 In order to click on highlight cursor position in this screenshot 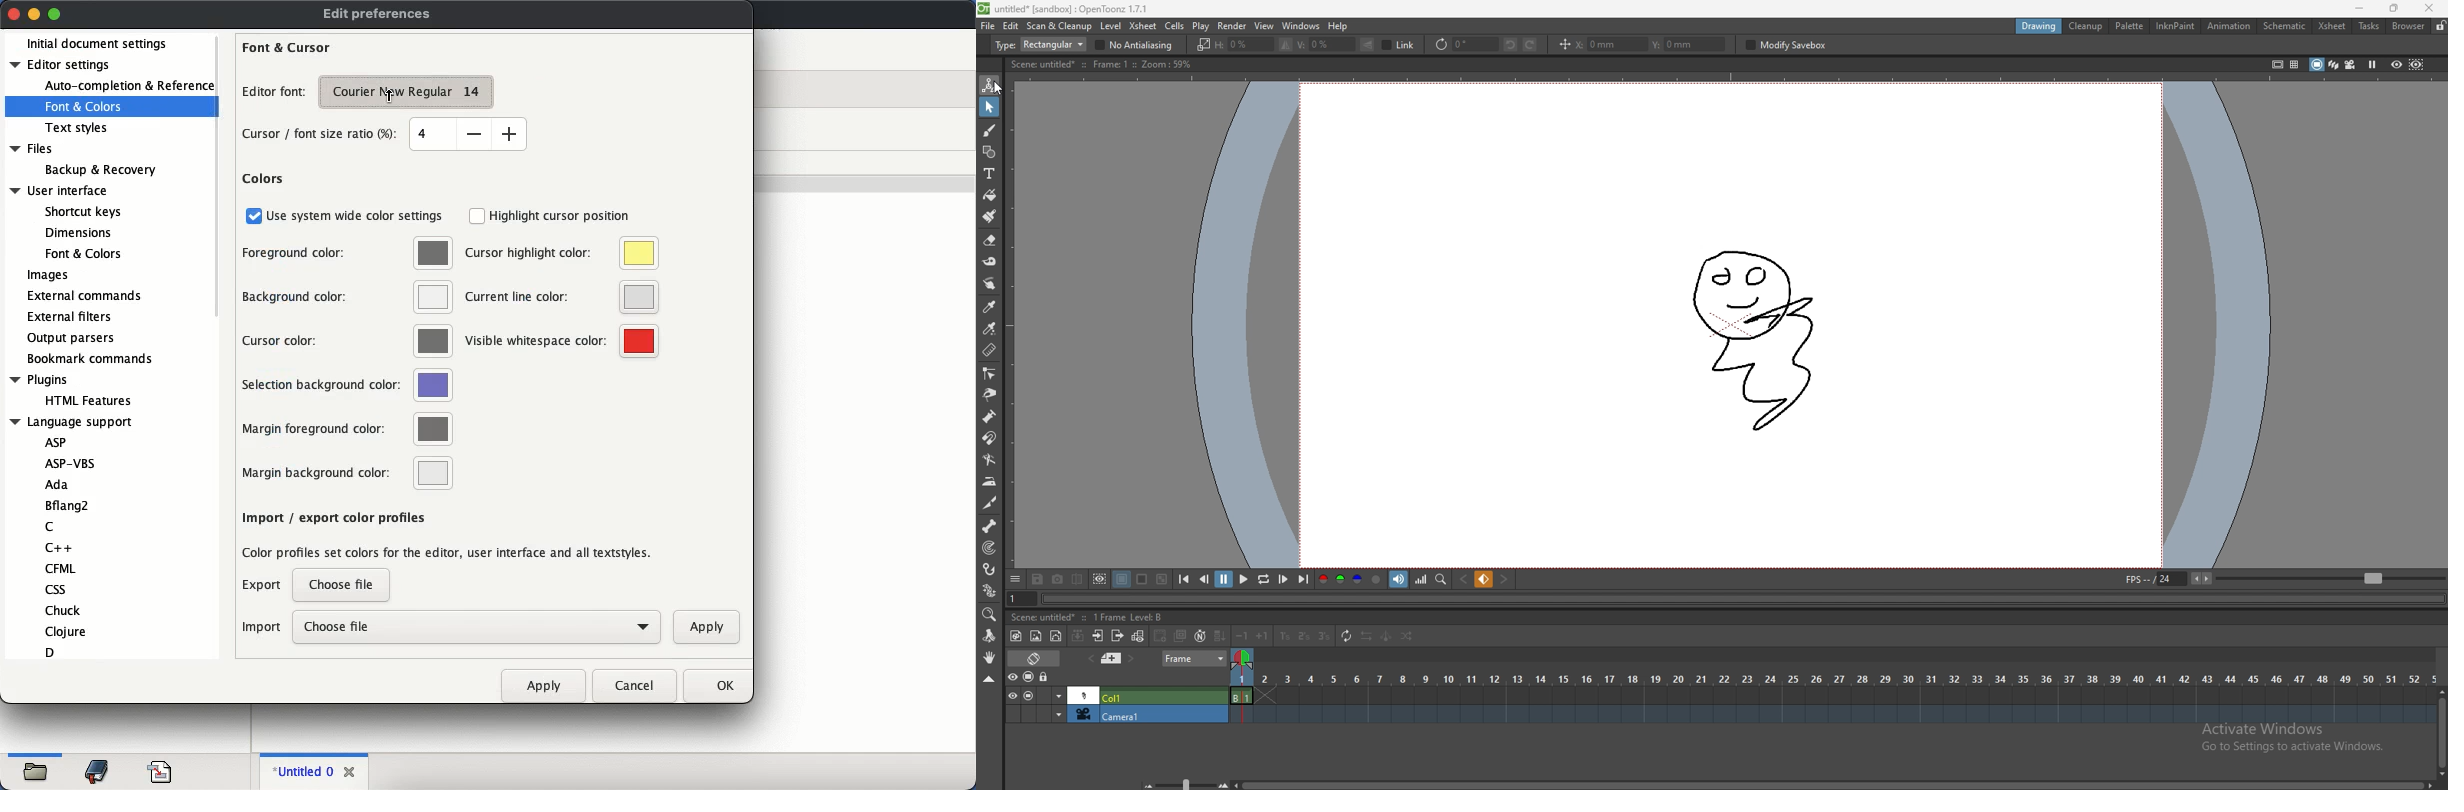, I will do `click(551, 216)`.